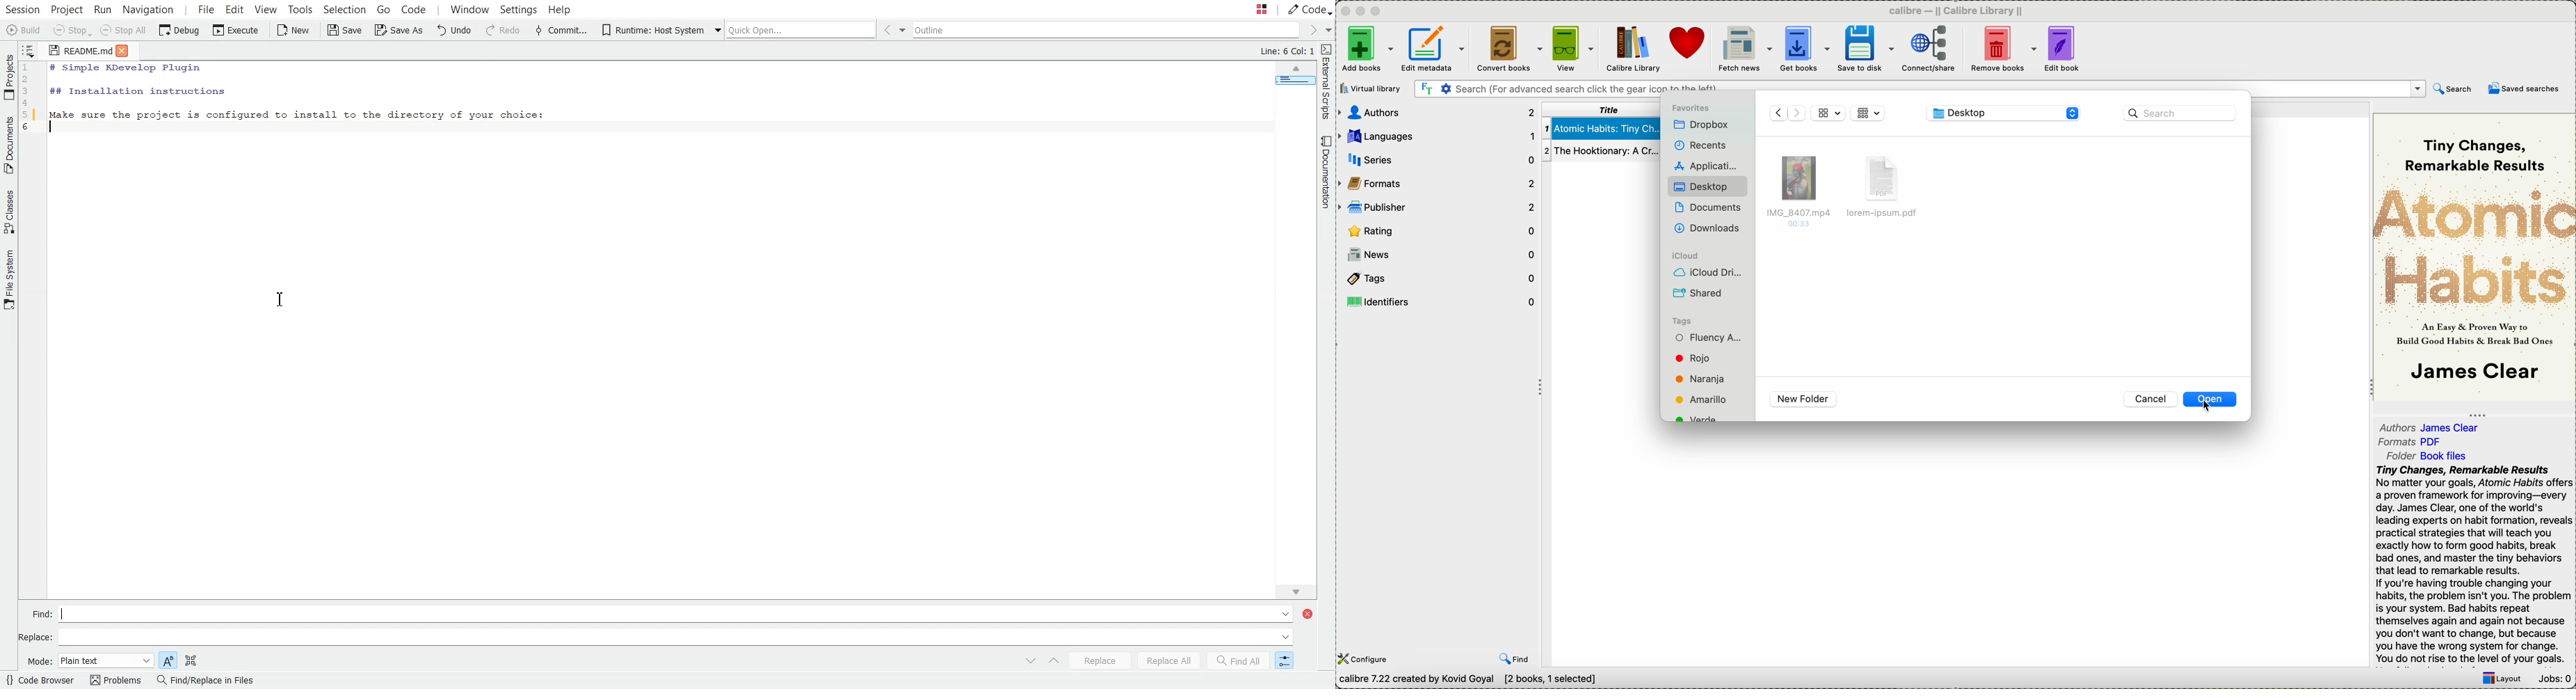 This screenshot has width=2576, height=700. What do you see at coordinates (1827, 112) in the screenshot?
I see `icon` at bounding box center [1827, 112].